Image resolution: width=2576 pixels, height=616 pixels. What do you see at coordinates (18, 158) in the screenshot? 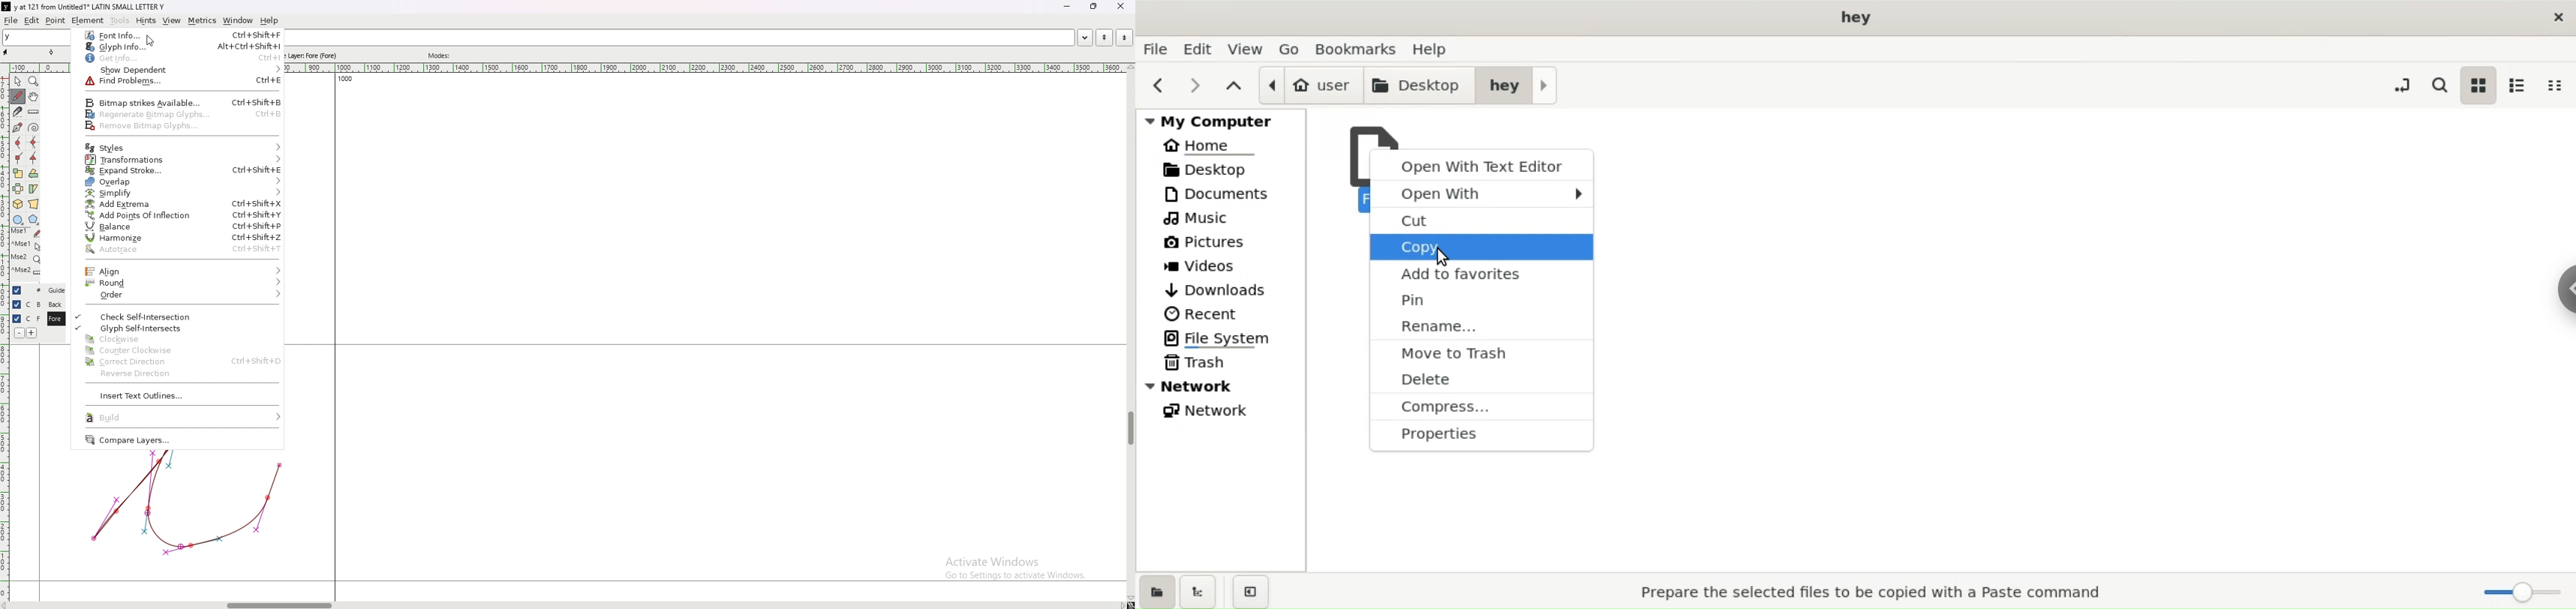
I see `add a corner point` at bounding box center [18, 158].